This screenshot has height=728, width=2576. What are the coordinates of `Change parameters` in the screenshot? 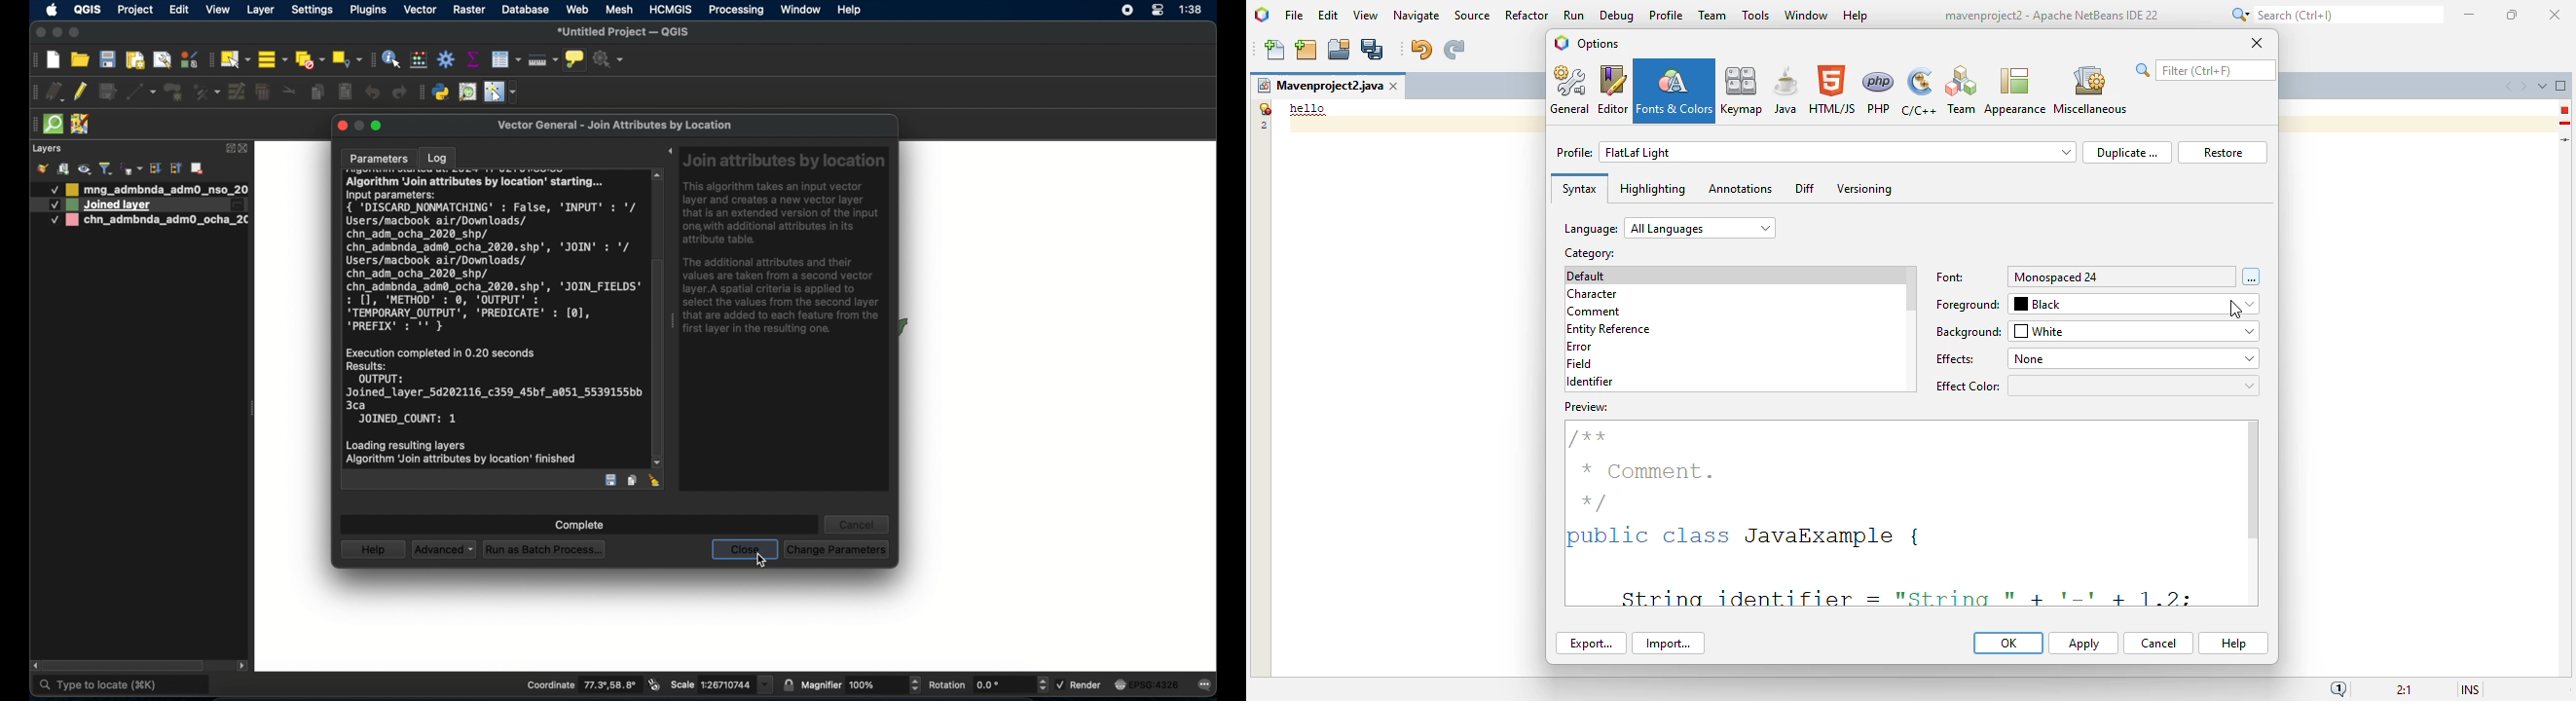 It's located at (839, 550).